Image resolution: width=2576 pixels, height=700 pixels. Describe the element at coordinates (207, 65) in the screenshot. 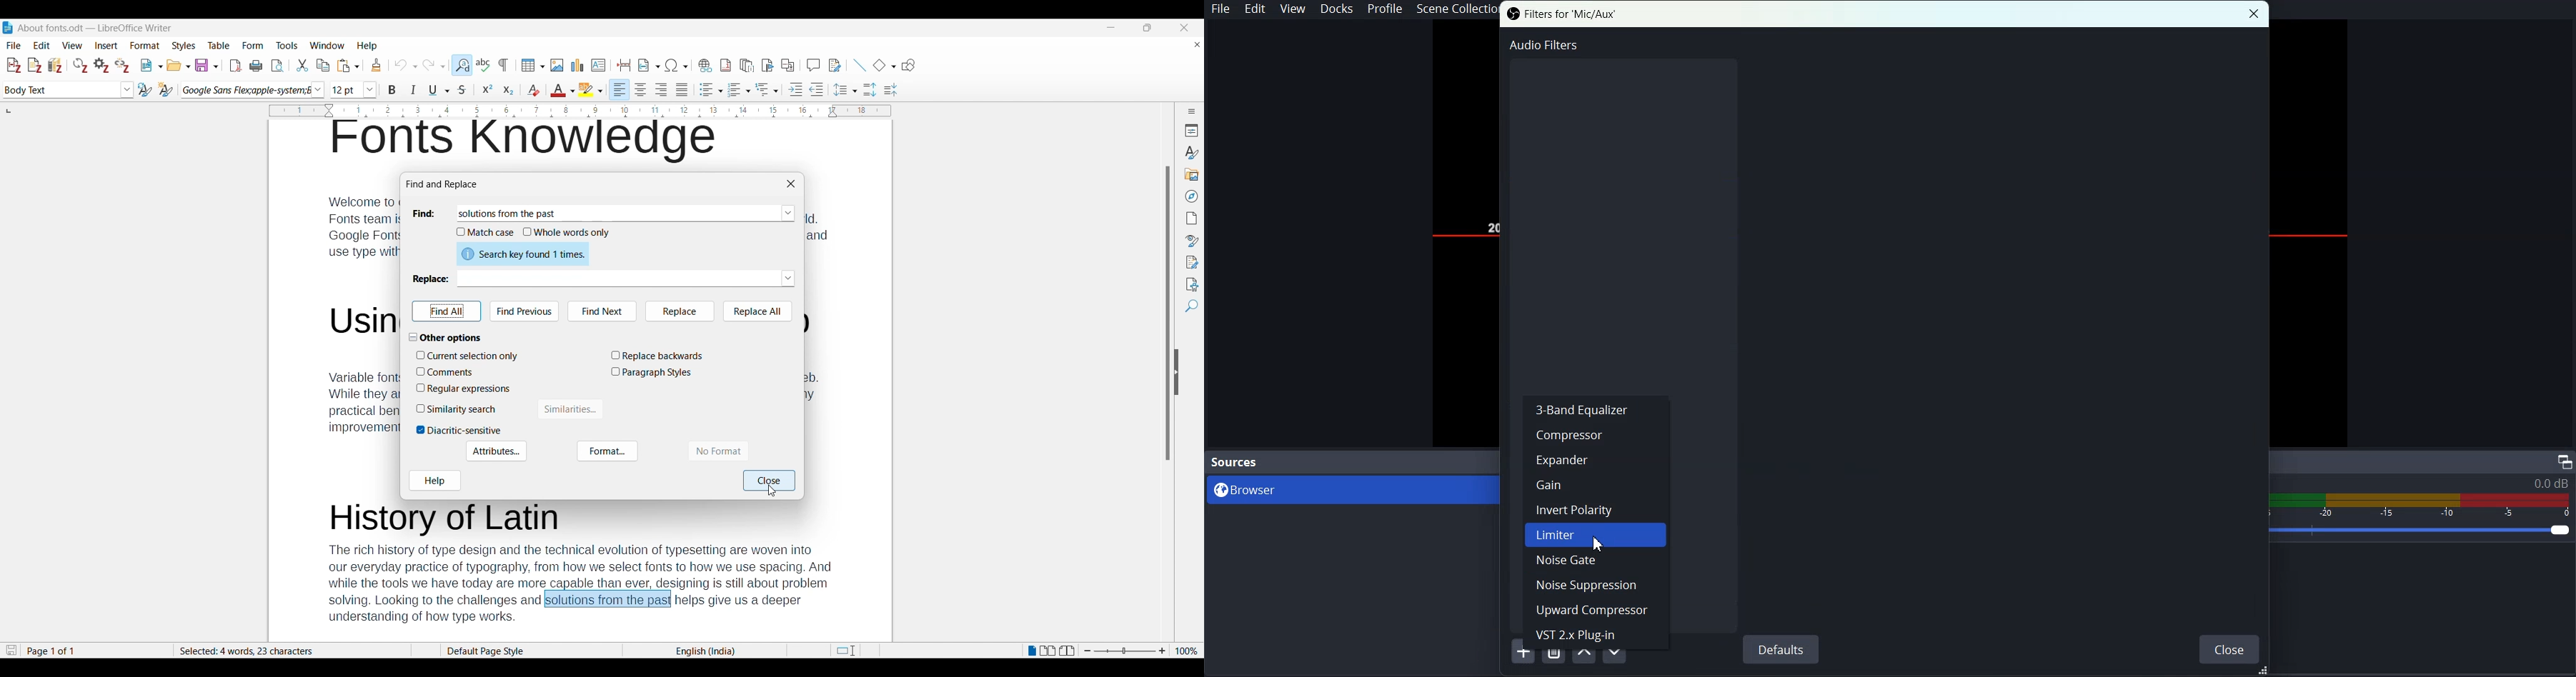

I see `Save options` at that location.